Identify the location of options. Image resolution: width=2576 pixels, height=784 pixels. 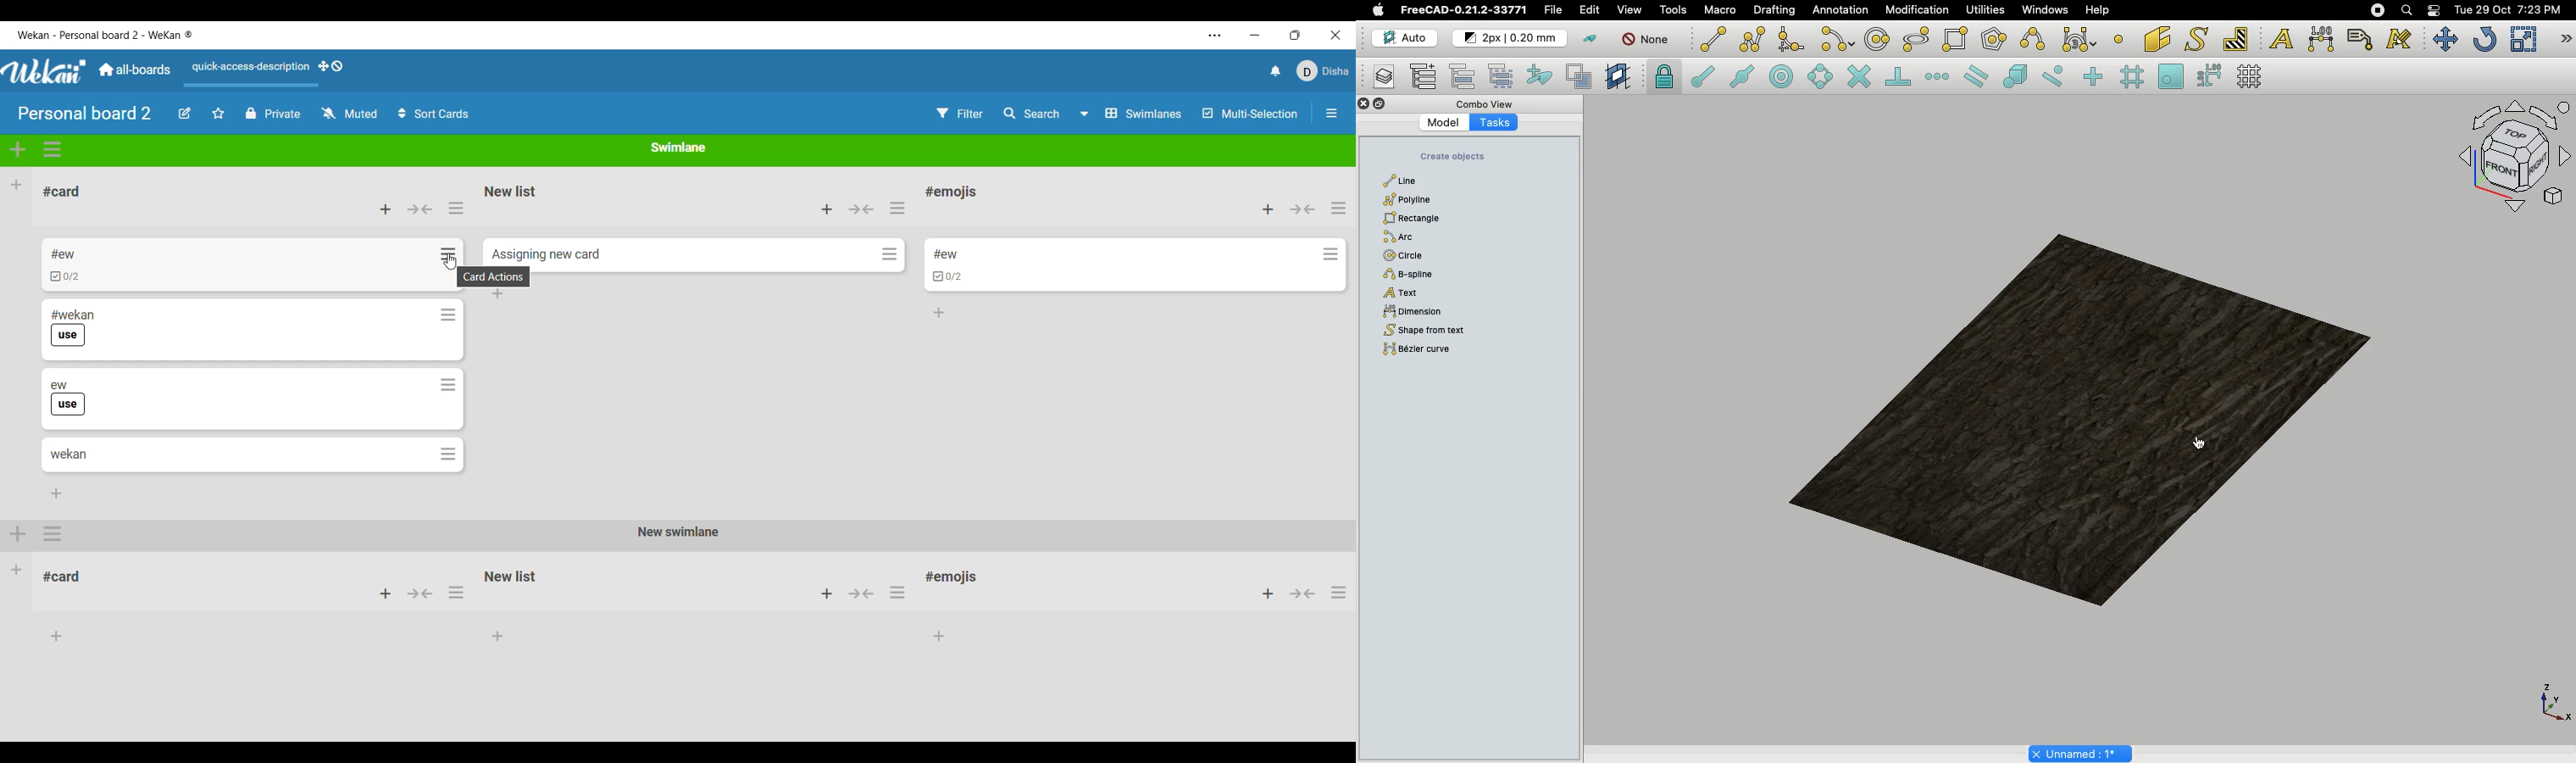
(457, 596).